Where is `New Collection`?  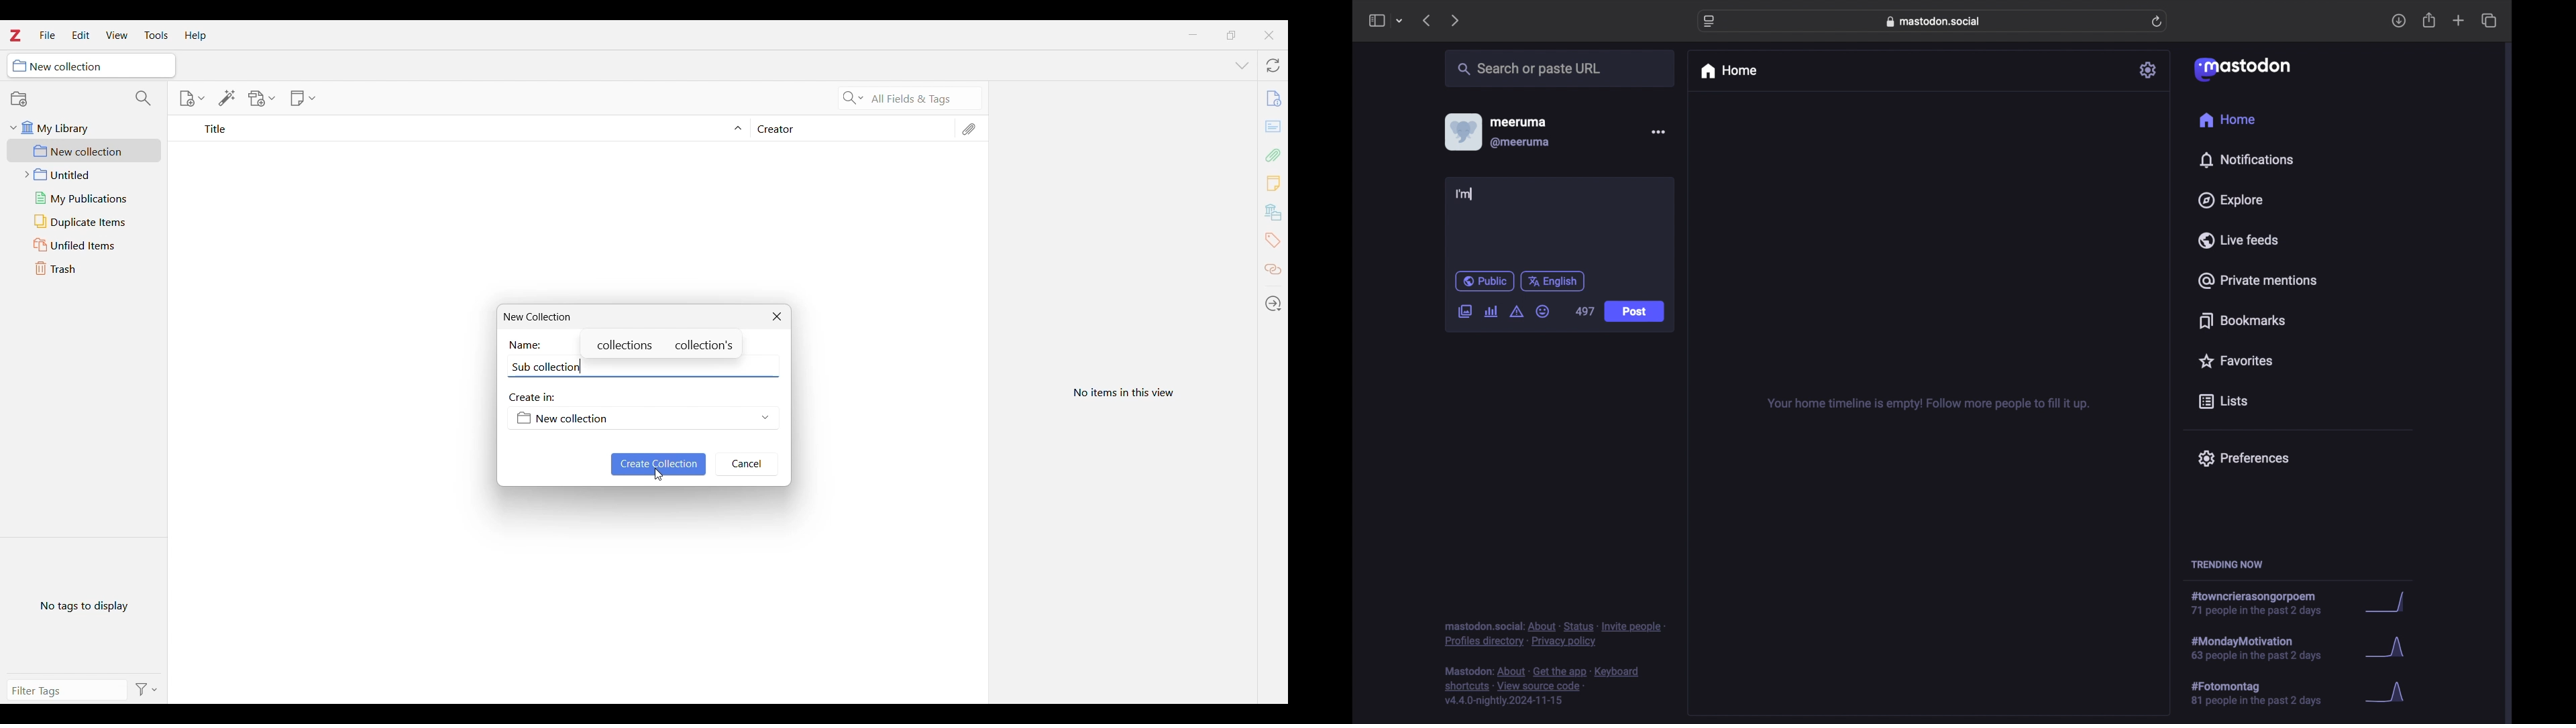
New Collection is located at coordinates (542, 318).